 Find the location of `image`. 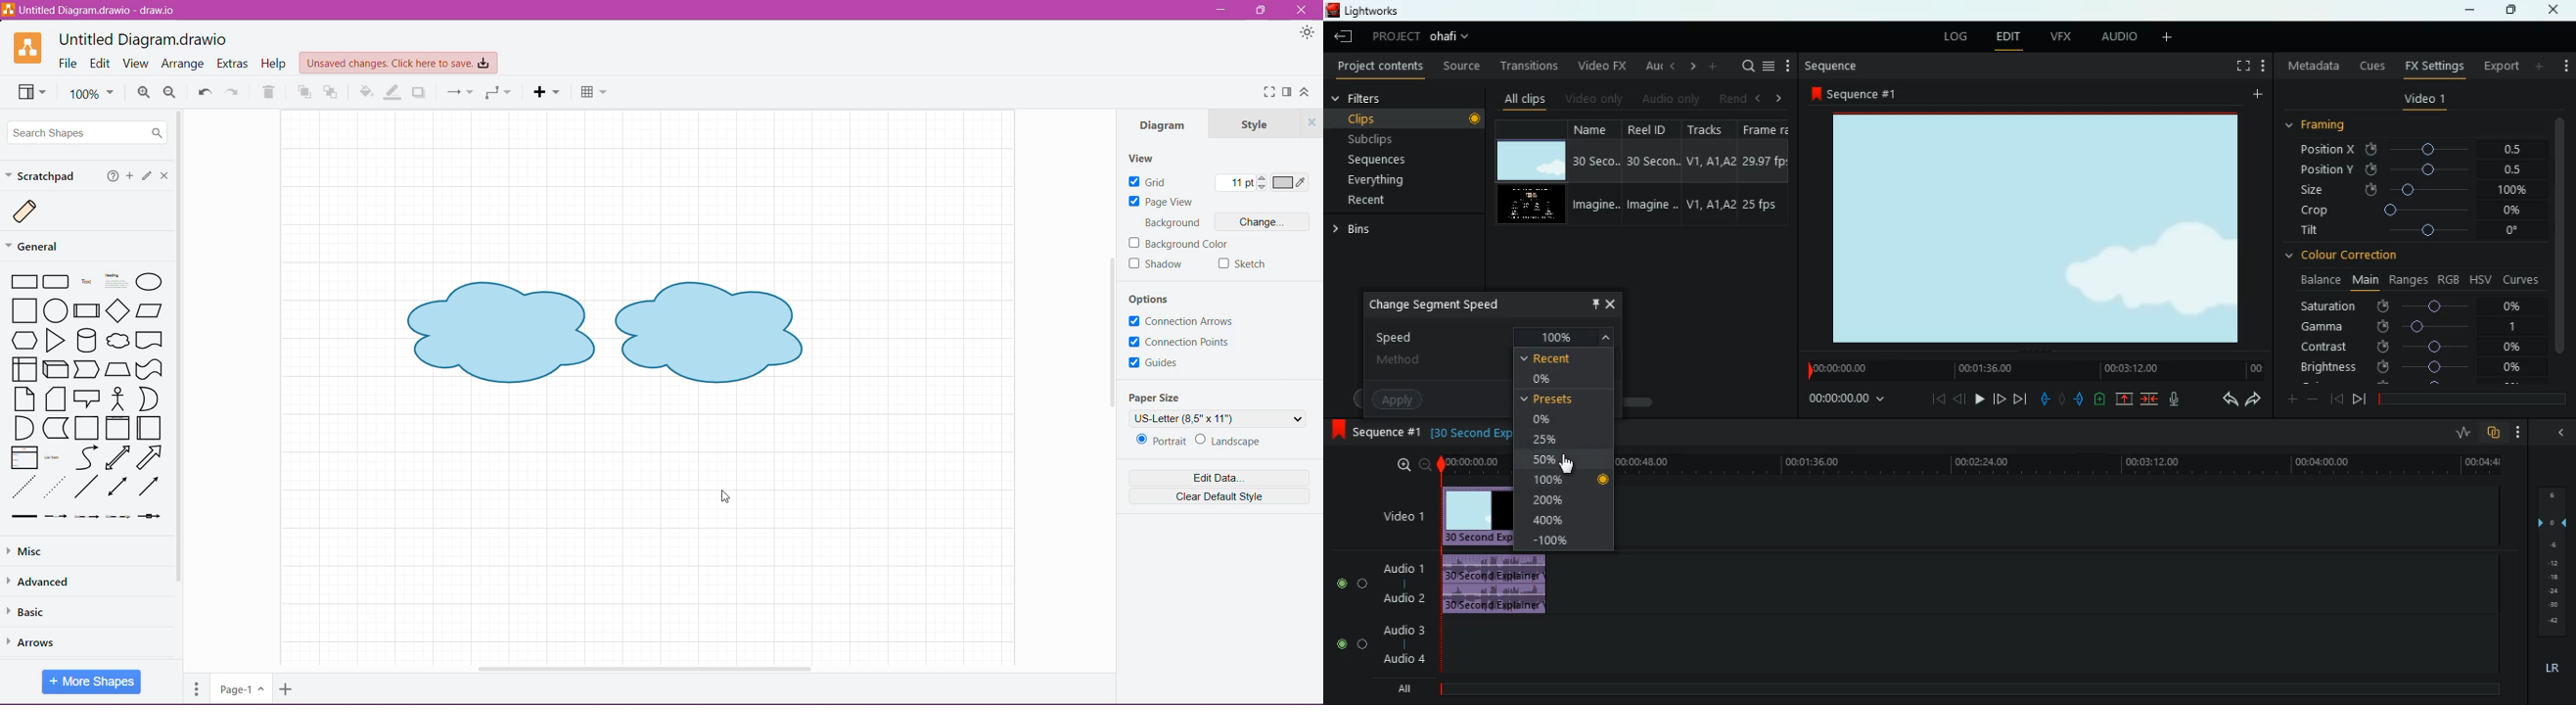

image is located at coordinates (2035, 227).